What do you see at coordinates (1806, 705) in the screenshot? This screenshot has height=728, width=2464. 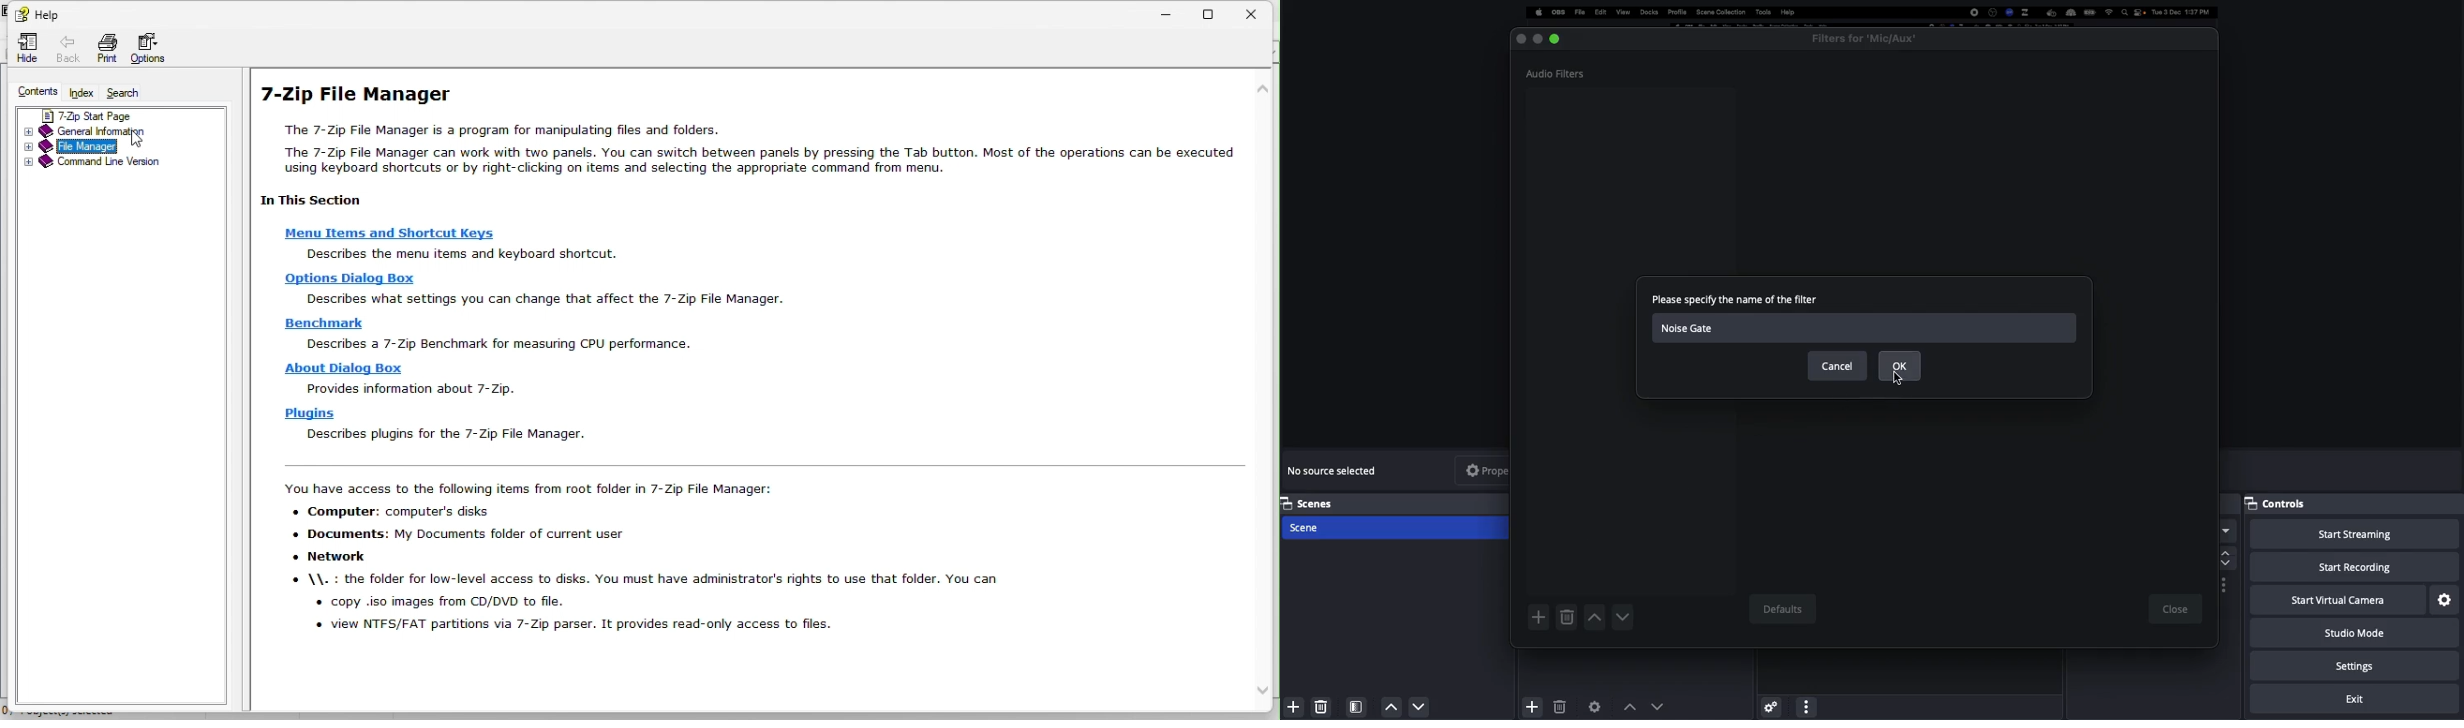 I see `More` at bounding box center [1806, 705].